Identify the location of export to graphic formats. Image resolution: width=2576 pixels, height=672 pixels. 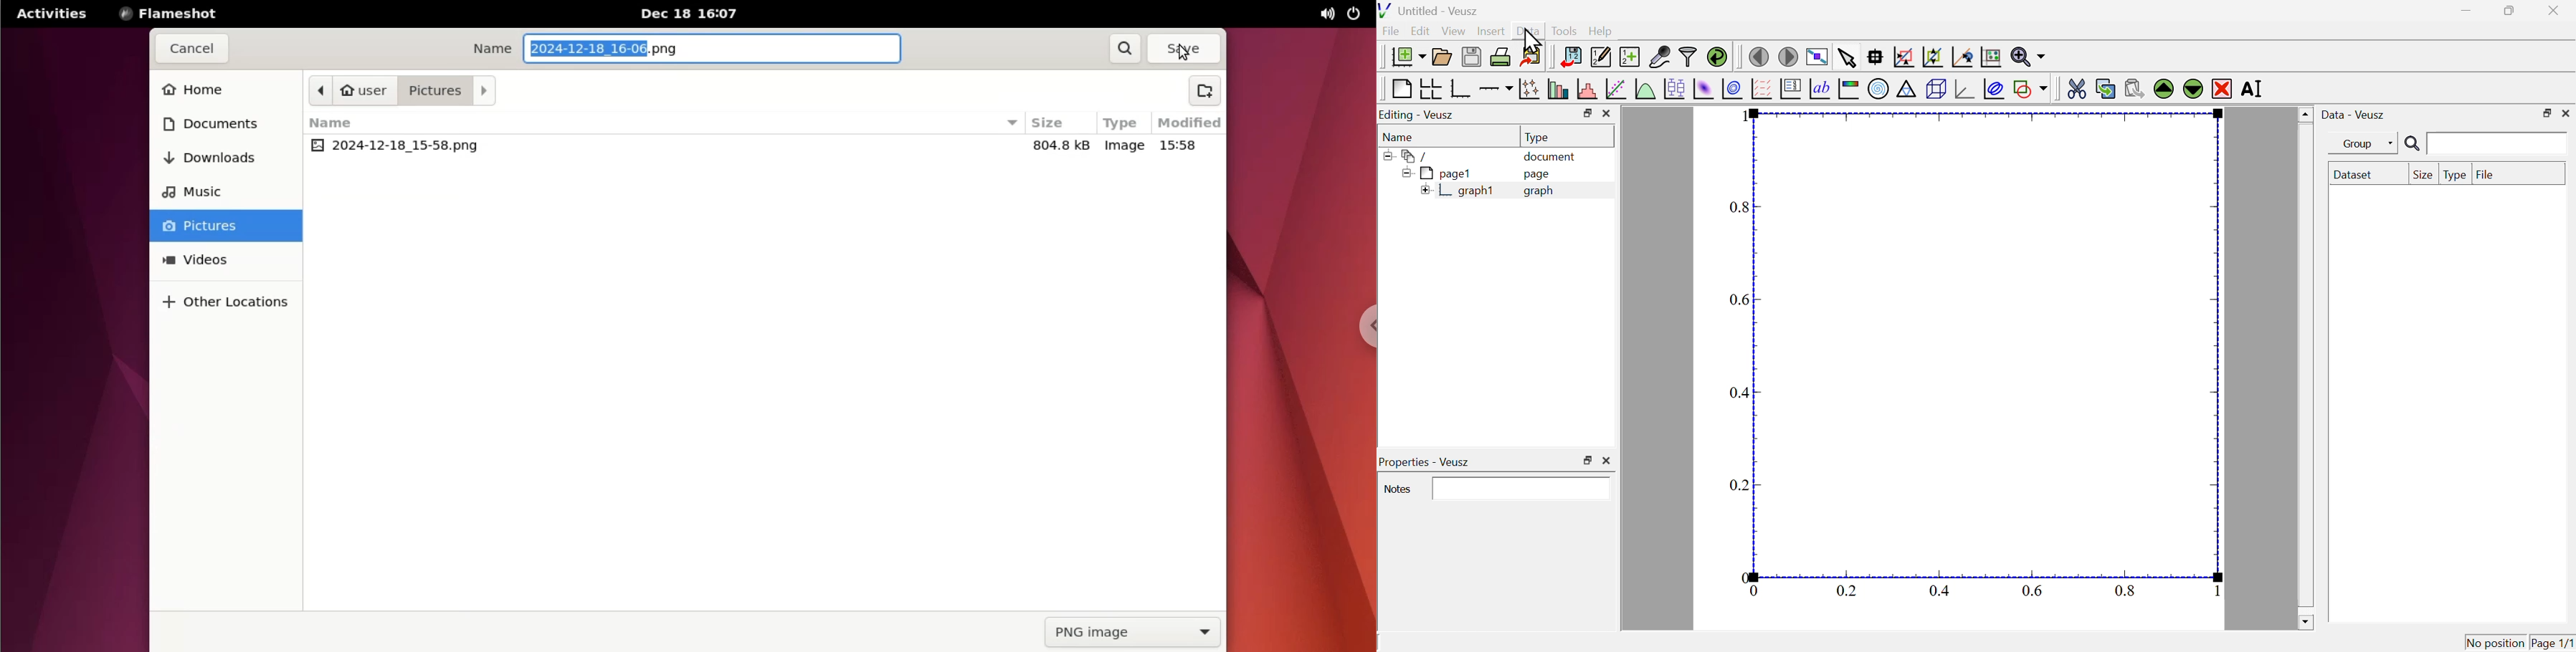
(1531, 57).